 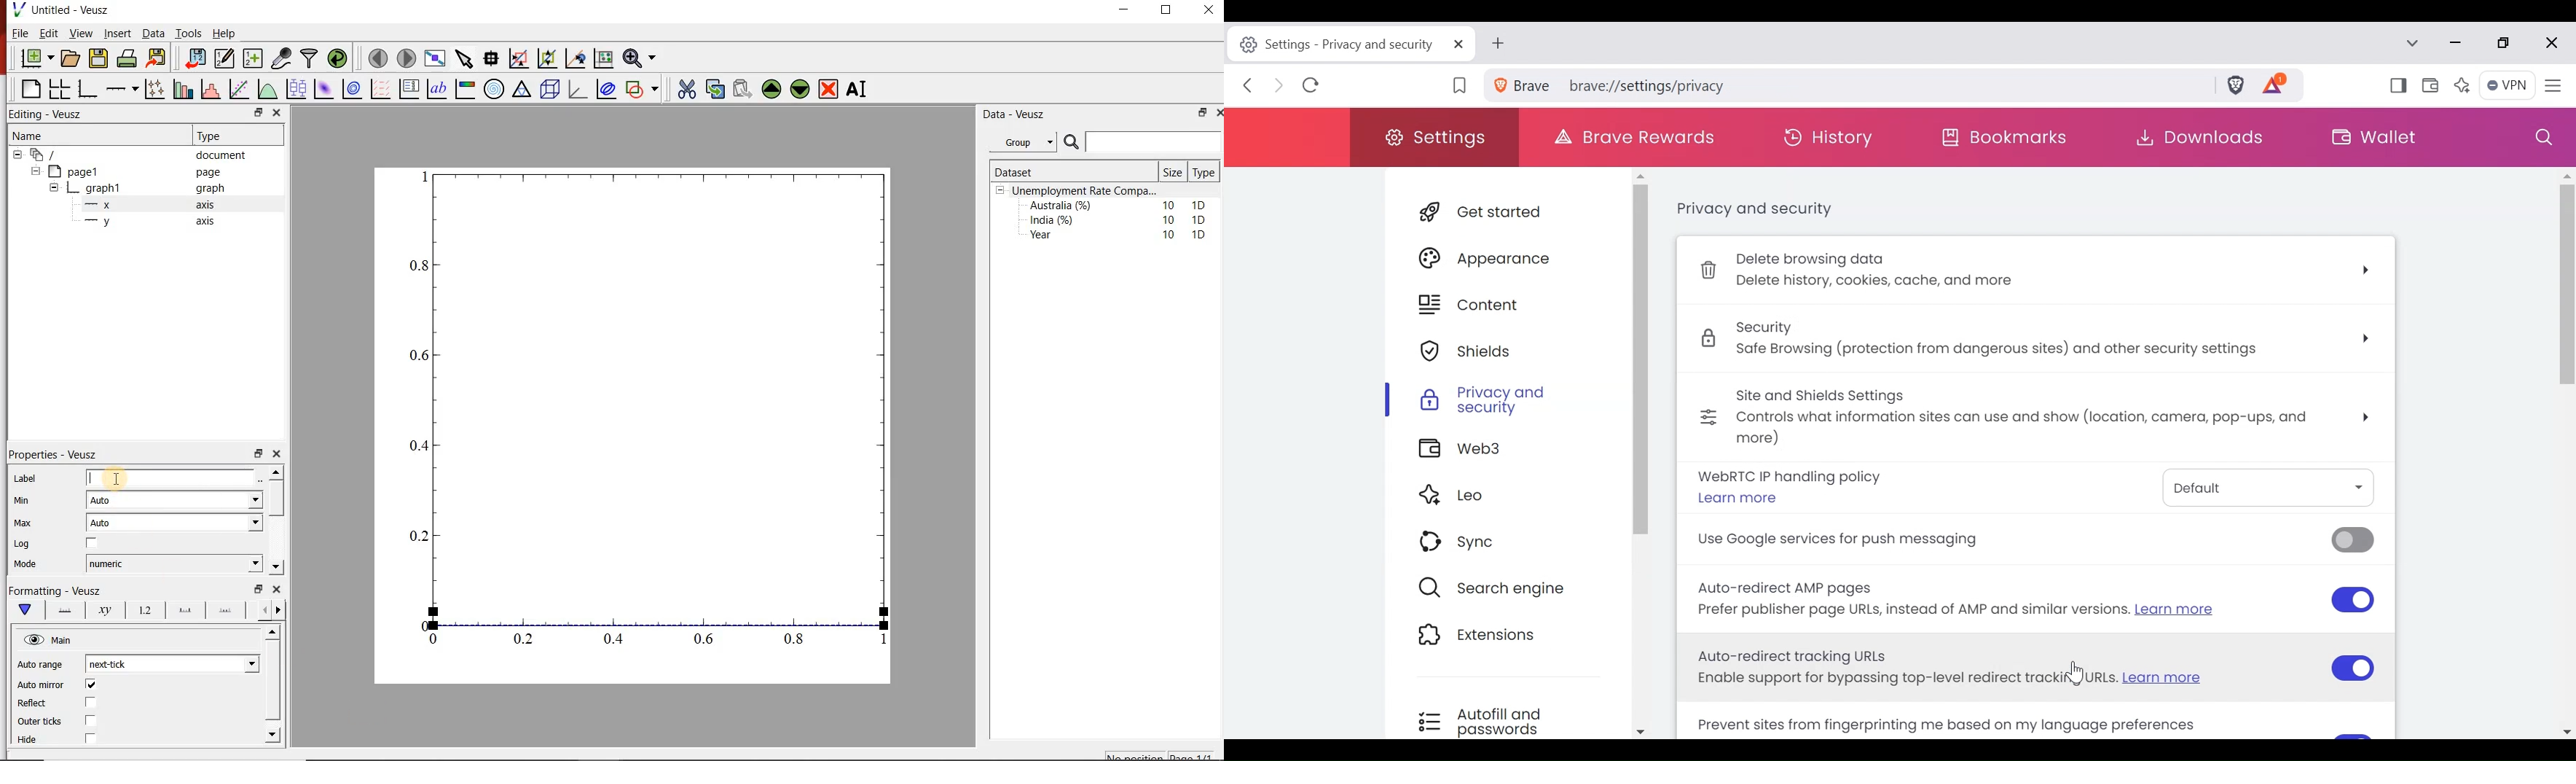 What do you see at coordinates (1500, 637) in the screenshot?
I see `Extensions` at bounding box center [1500, 637].